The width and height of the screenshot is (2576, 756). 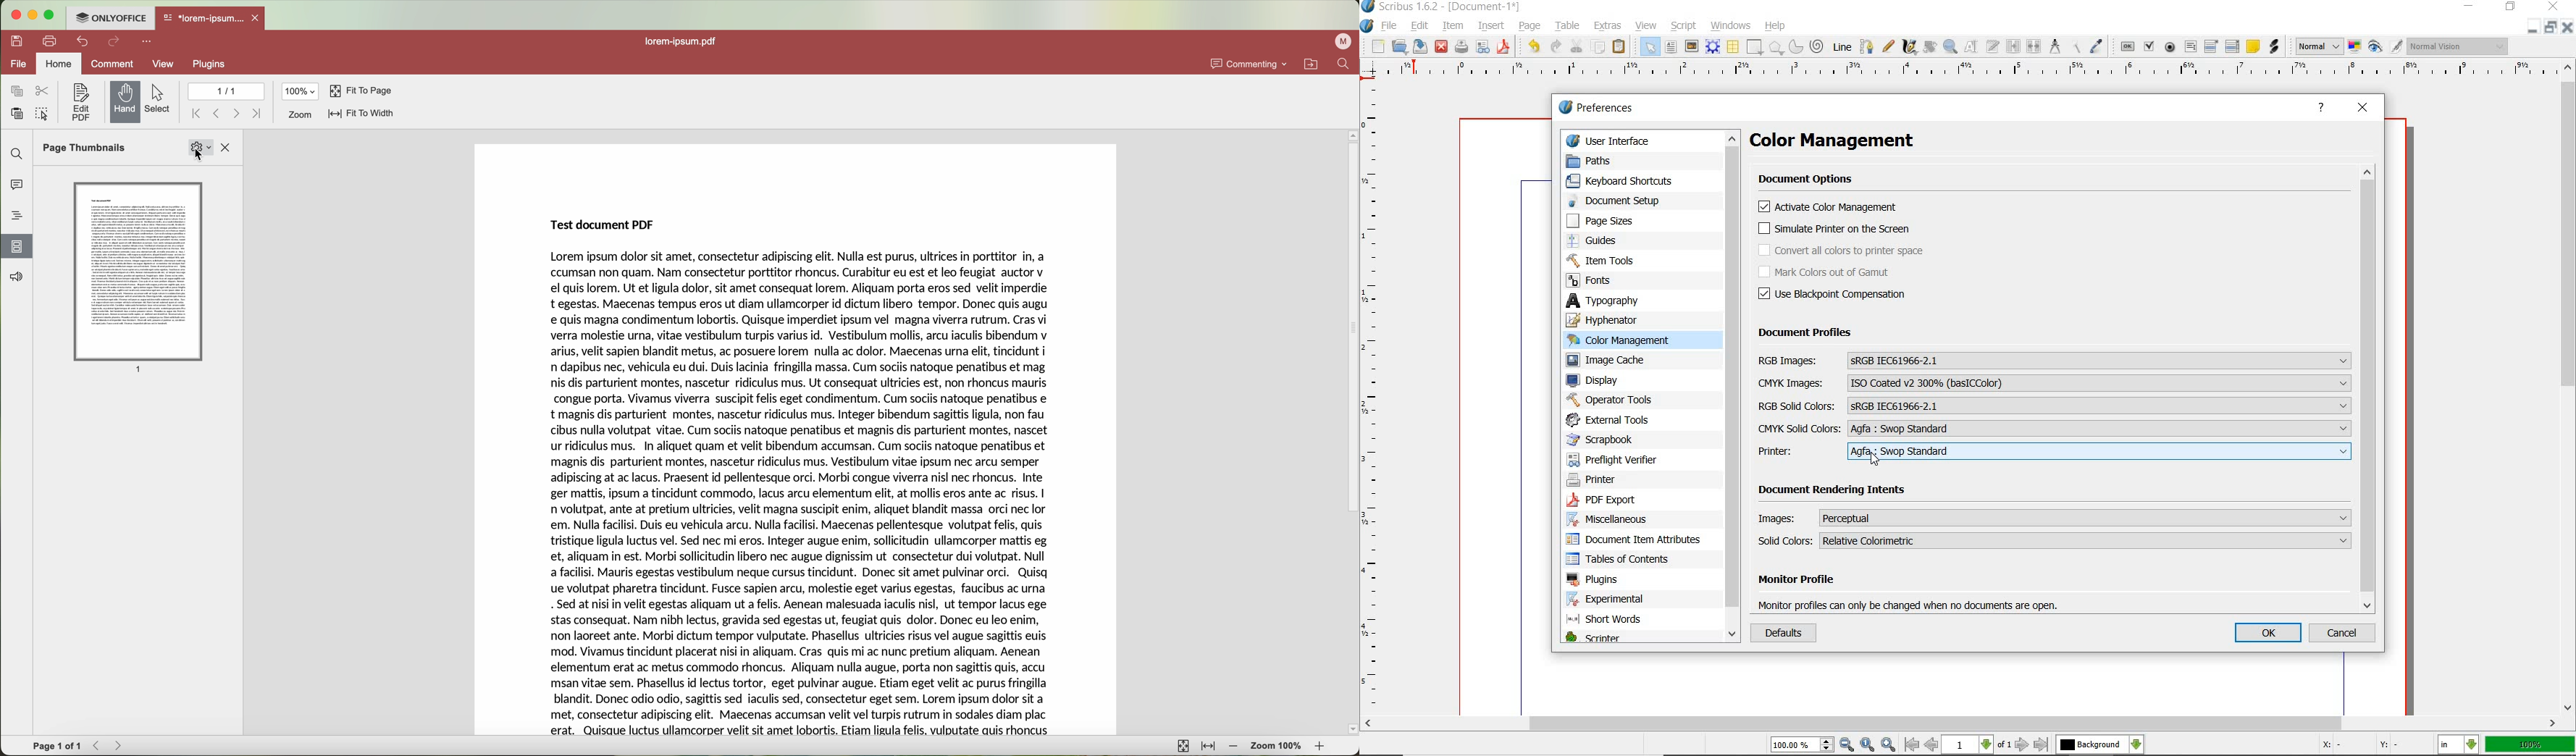 What do you see at coordinates (1600, 109) in the screenshot?
I see `preferences` at bounding box center [1600, 109].